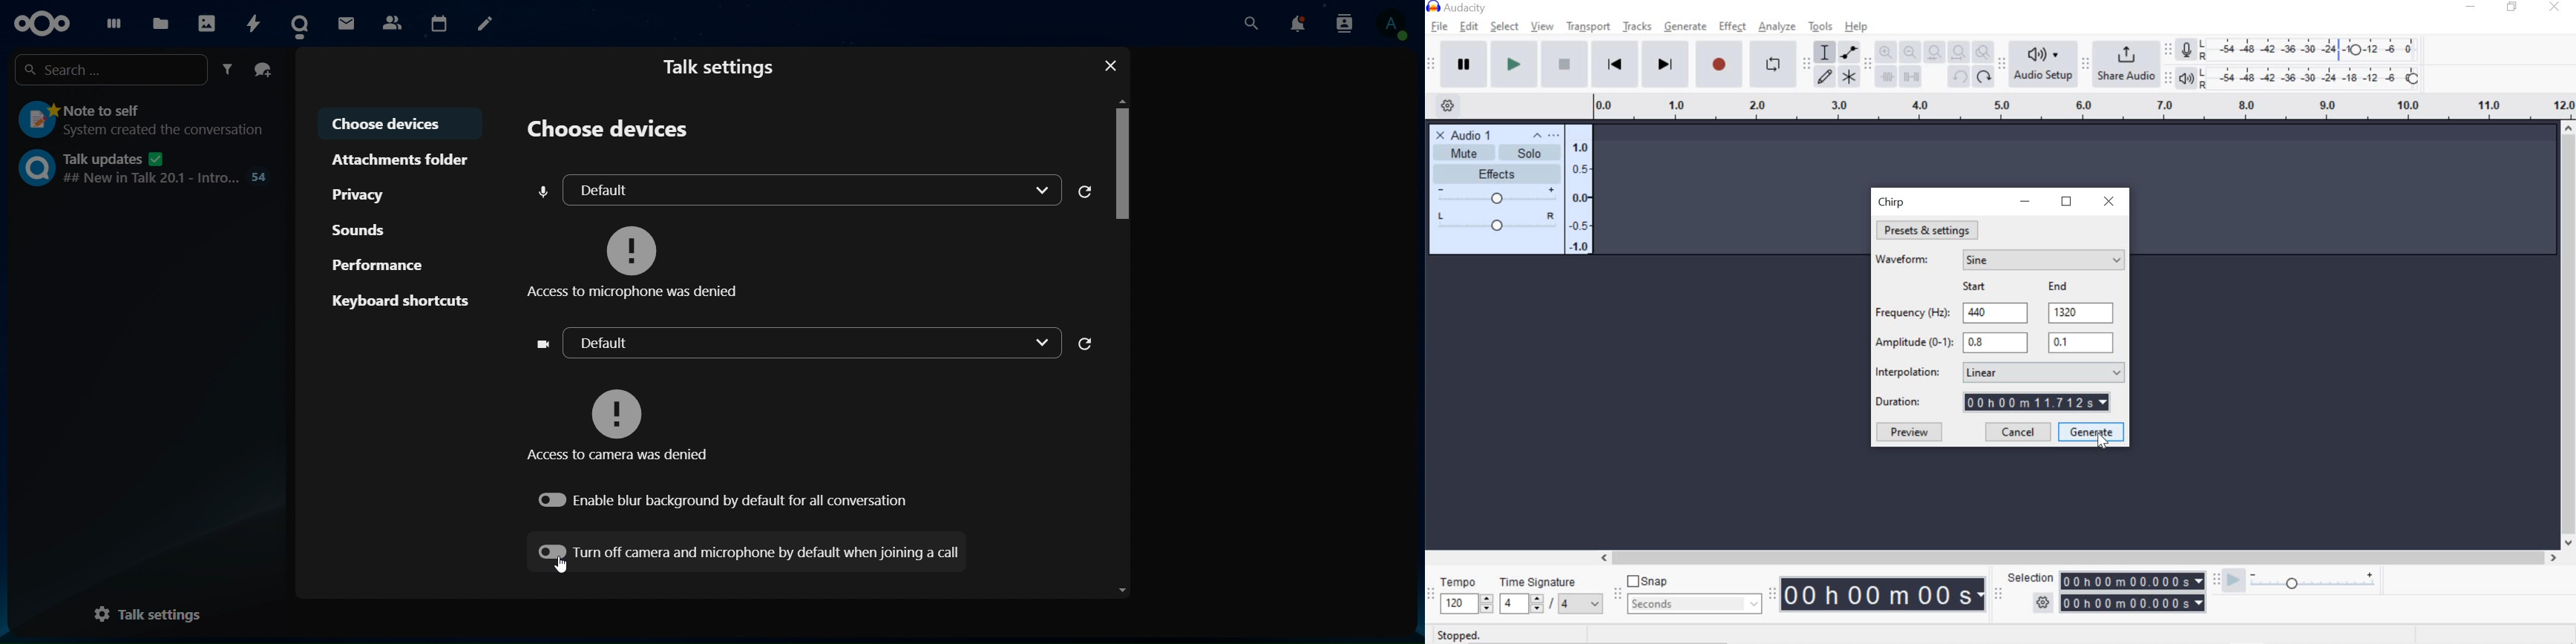  I want to click on restore down, so click(2067, 203).